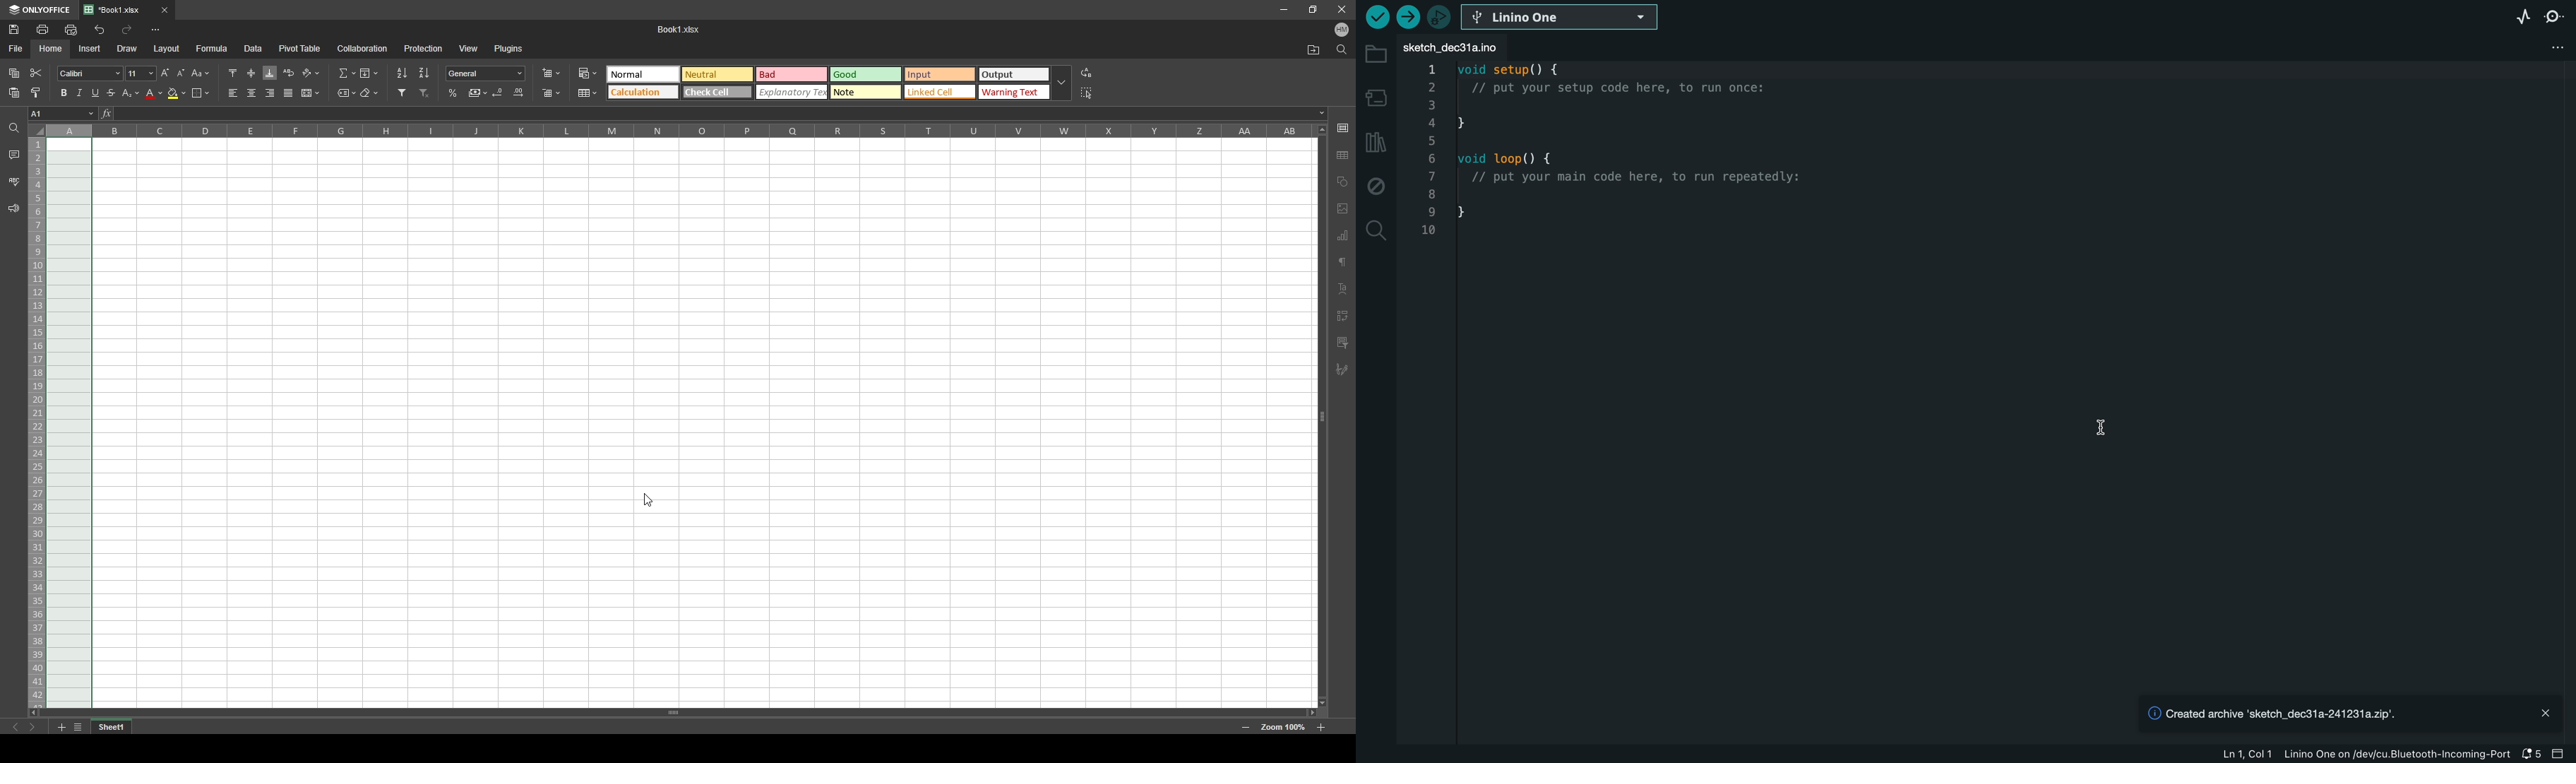 The height and width of the screenshot is (784, 2576). Describe the element at coordinates (425, 93) in the screenshot. I see `remove filter` at that location.